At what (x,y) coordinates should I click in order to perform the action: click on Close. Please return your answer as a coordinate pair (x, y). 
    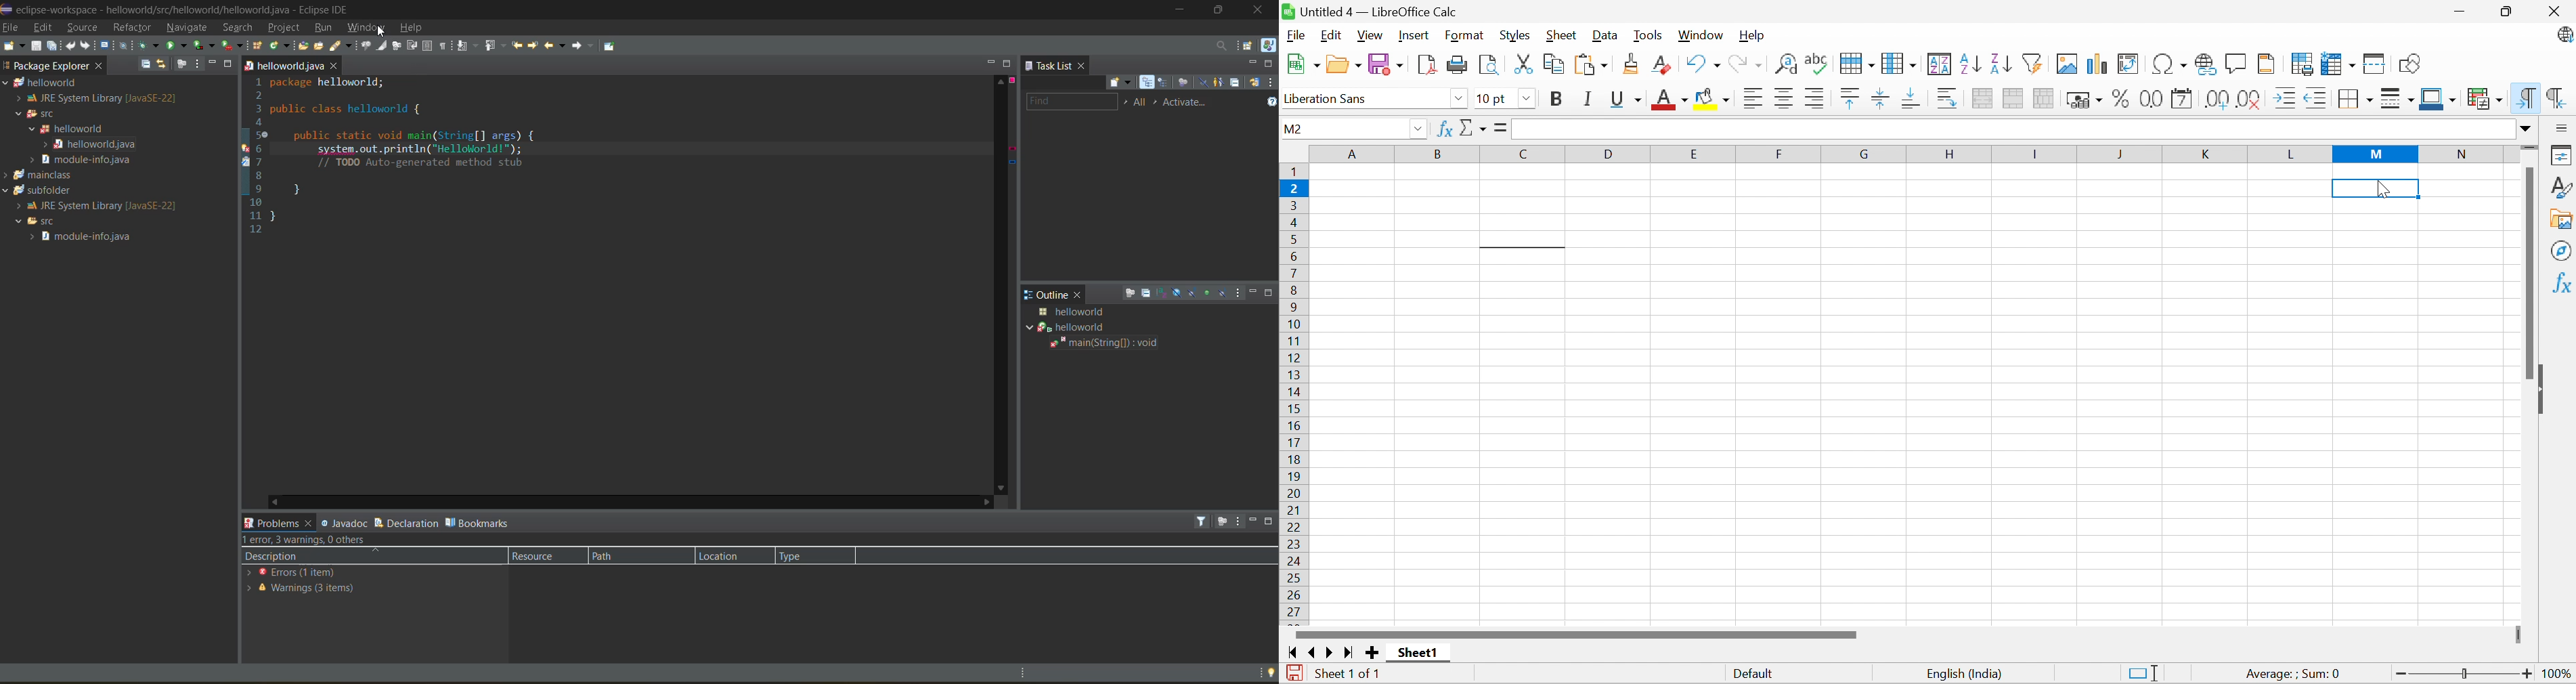
    Looking at the image, I should click on (2554, 12).